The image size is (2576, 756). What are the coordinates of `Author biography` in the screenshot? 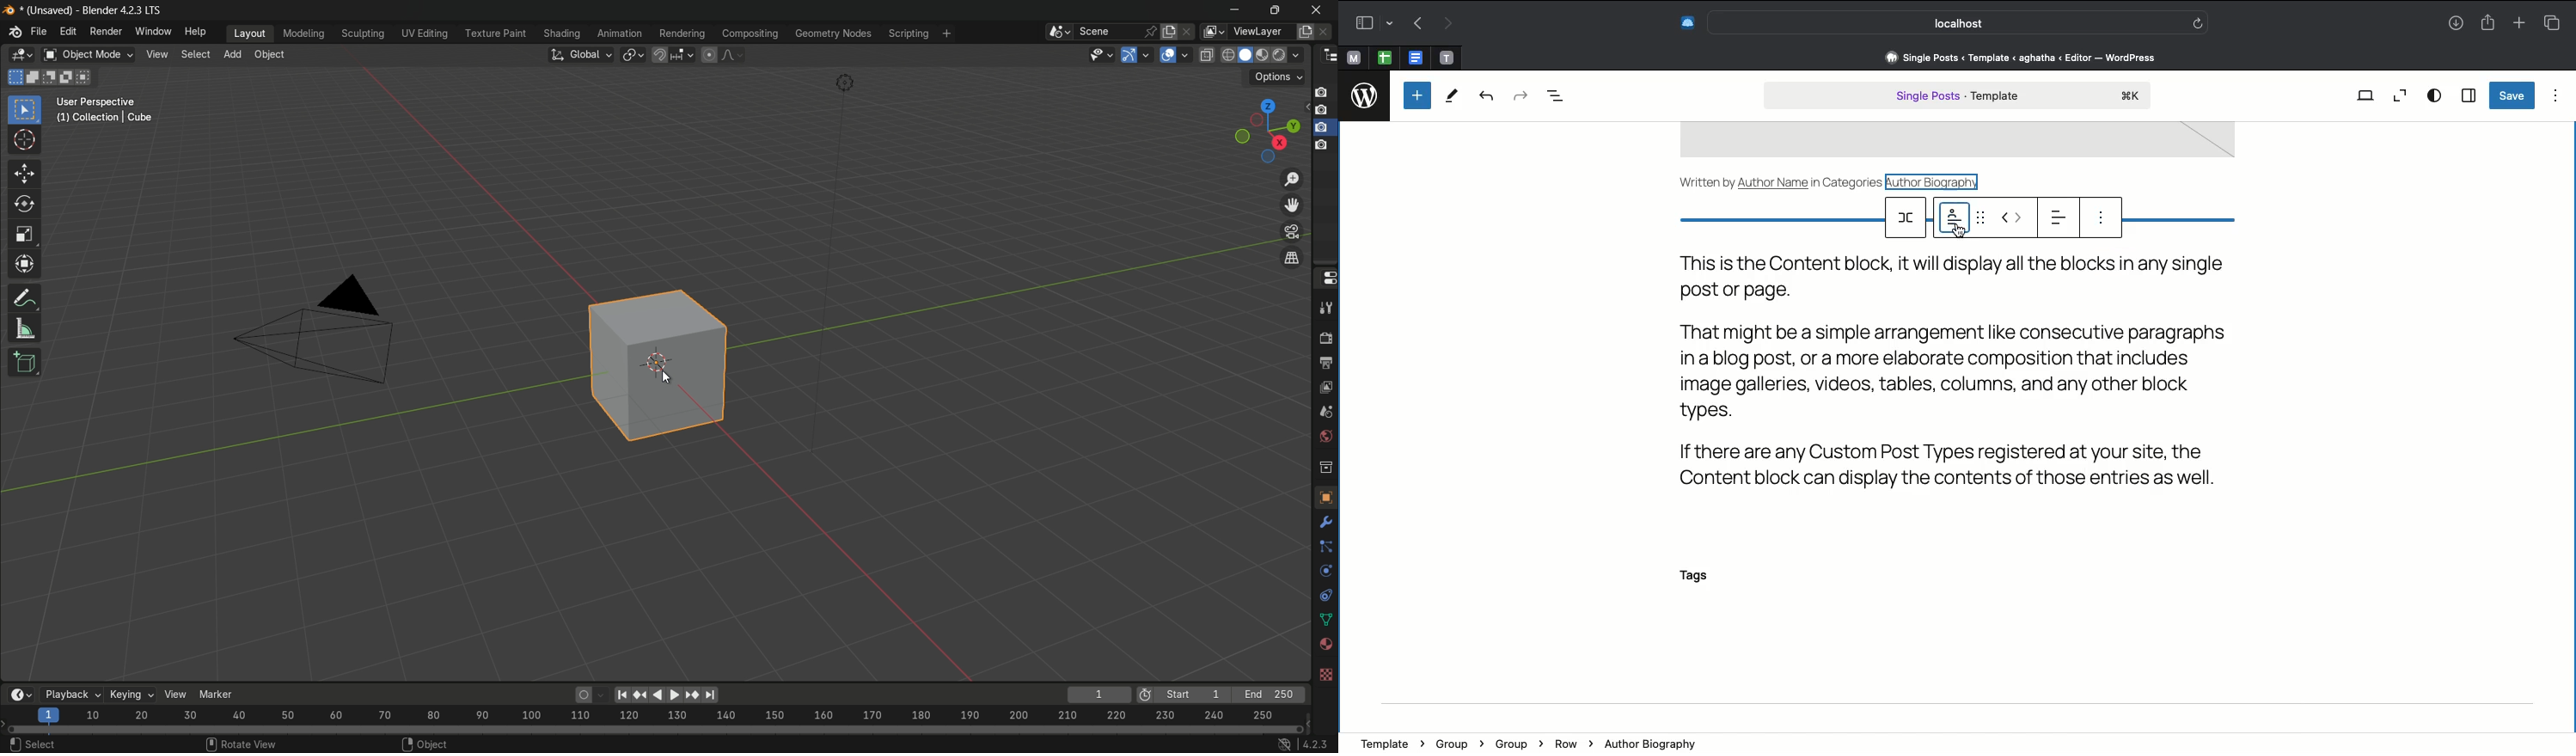 It's located at (1655, 742).